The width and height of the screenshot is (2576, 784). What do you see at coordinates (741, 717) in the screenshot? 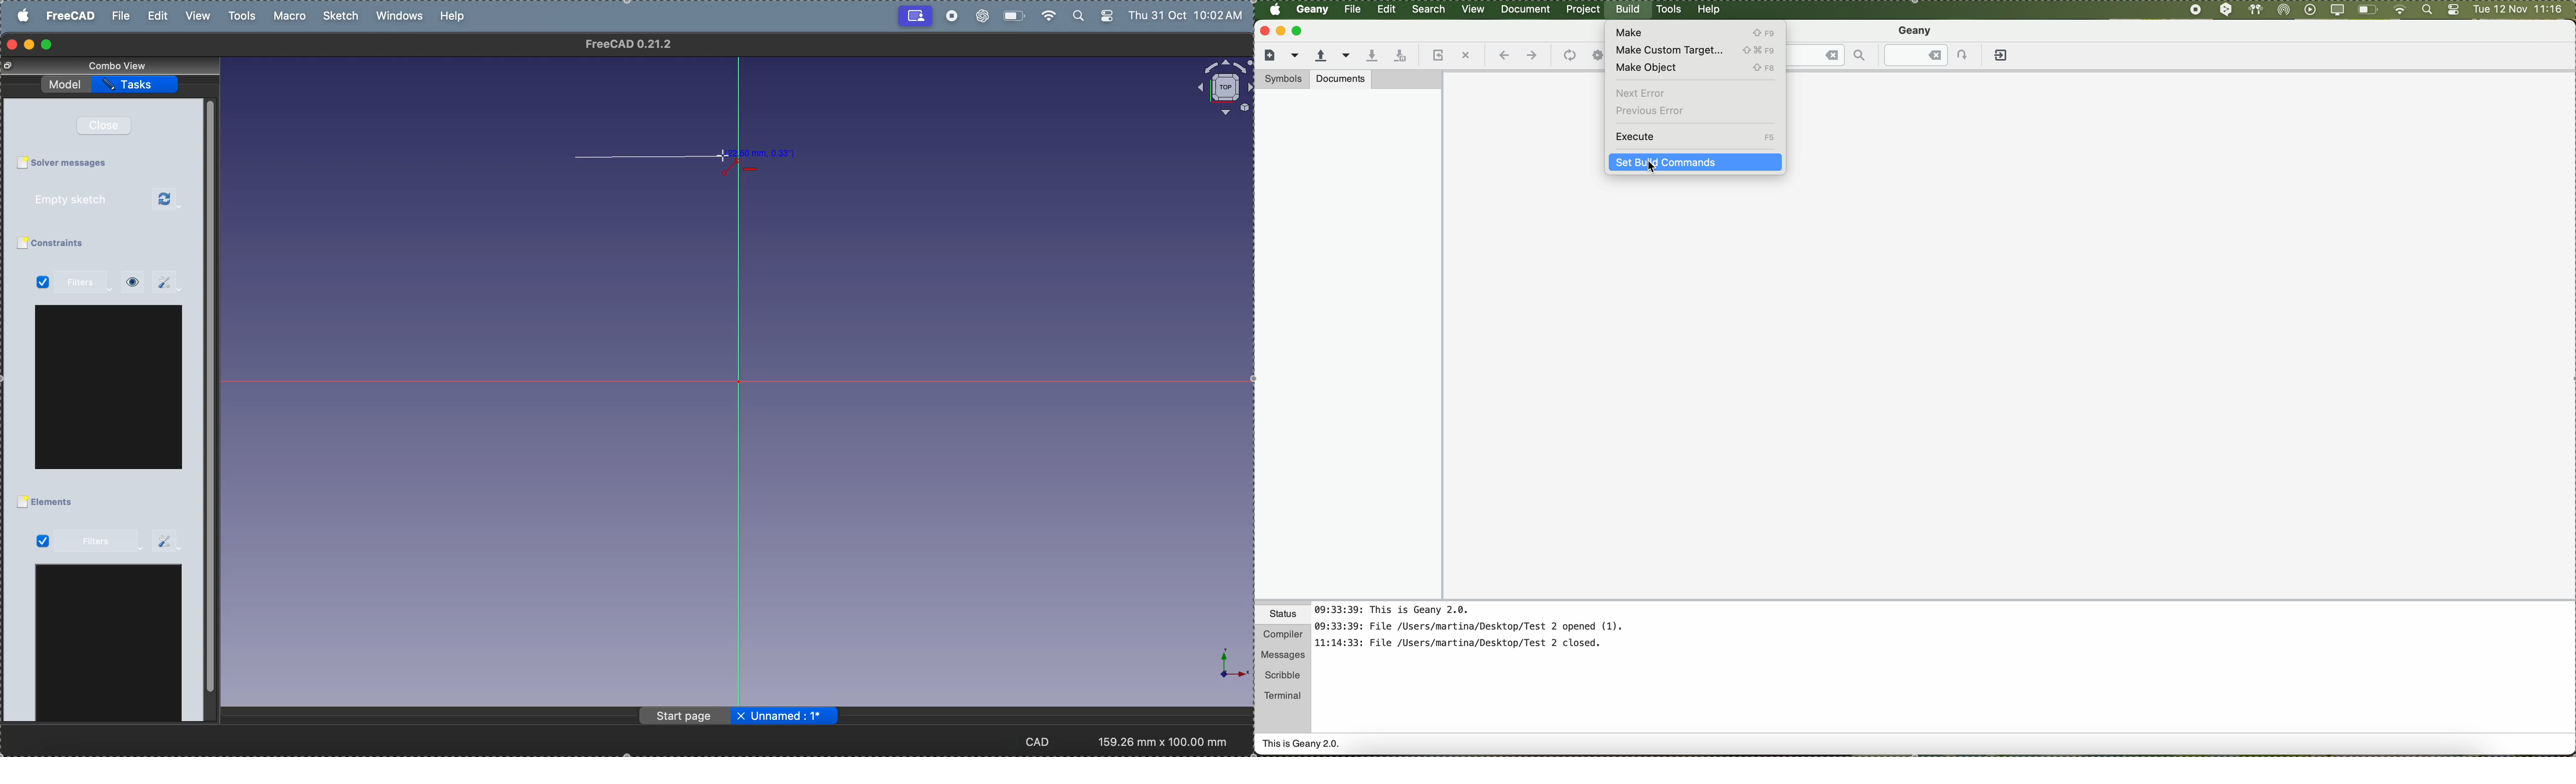
I see `close file` at bounding box center [741, 717].